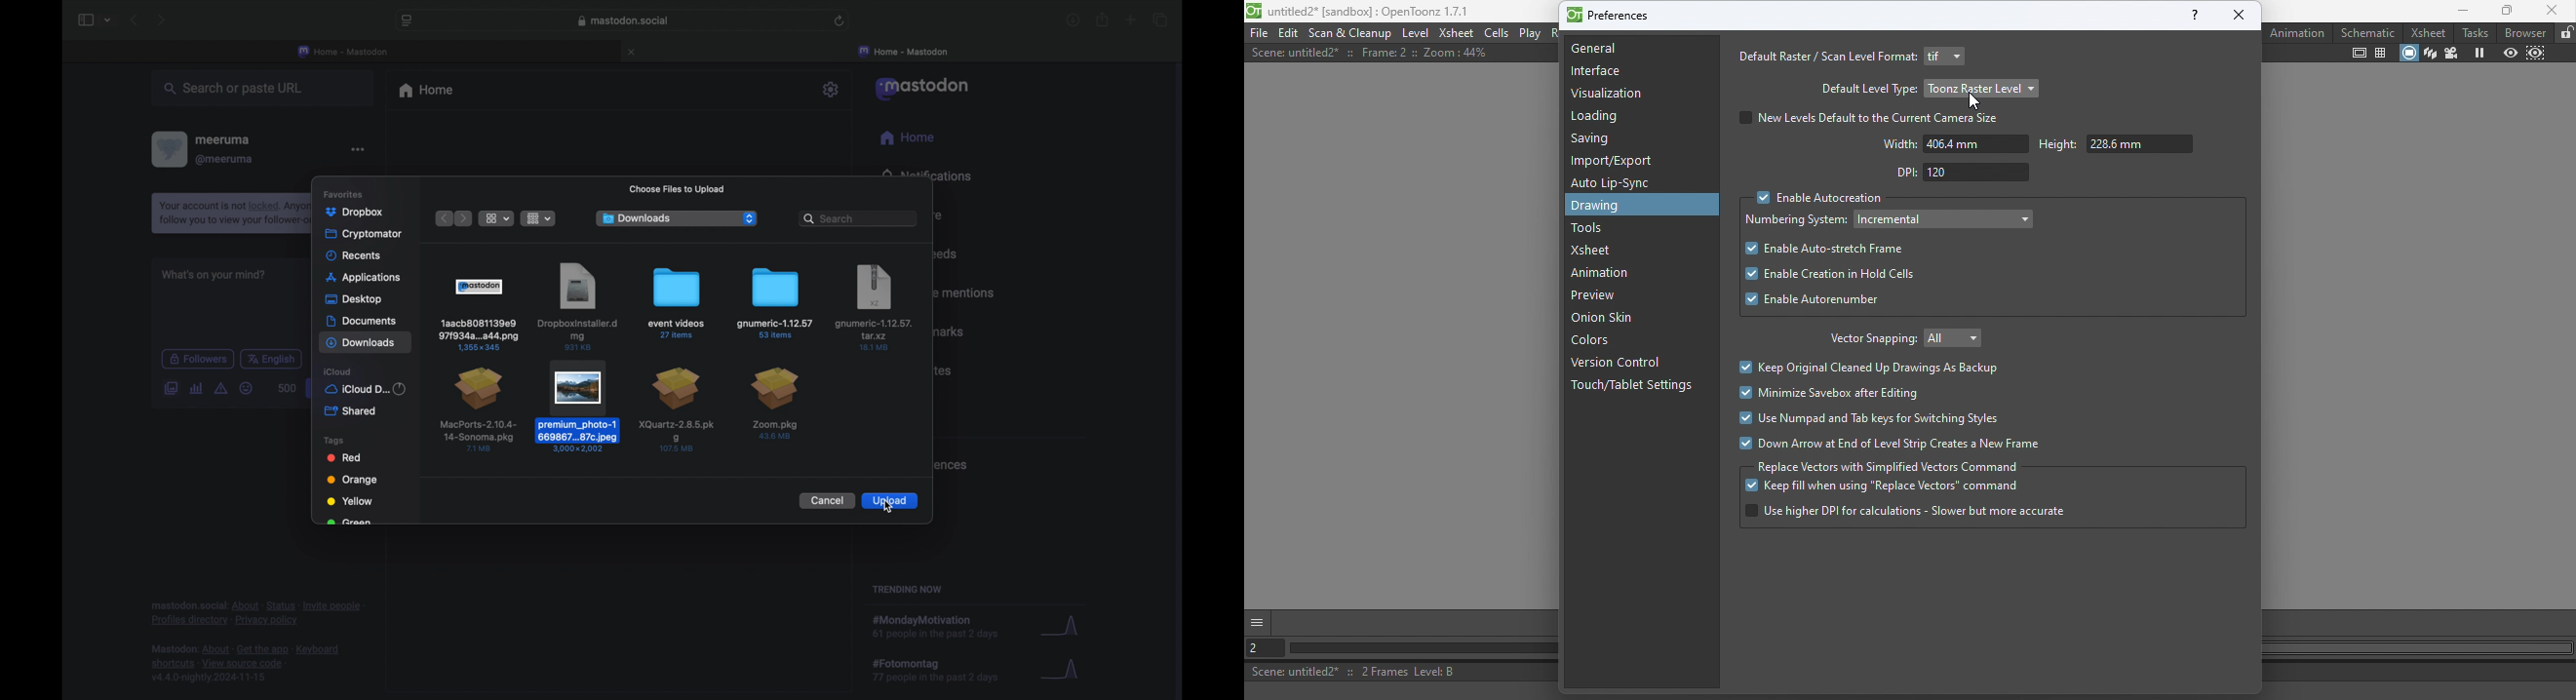 The height and width of the screenshot is (700, 2576). I want to click on share, so click(1102, 20).